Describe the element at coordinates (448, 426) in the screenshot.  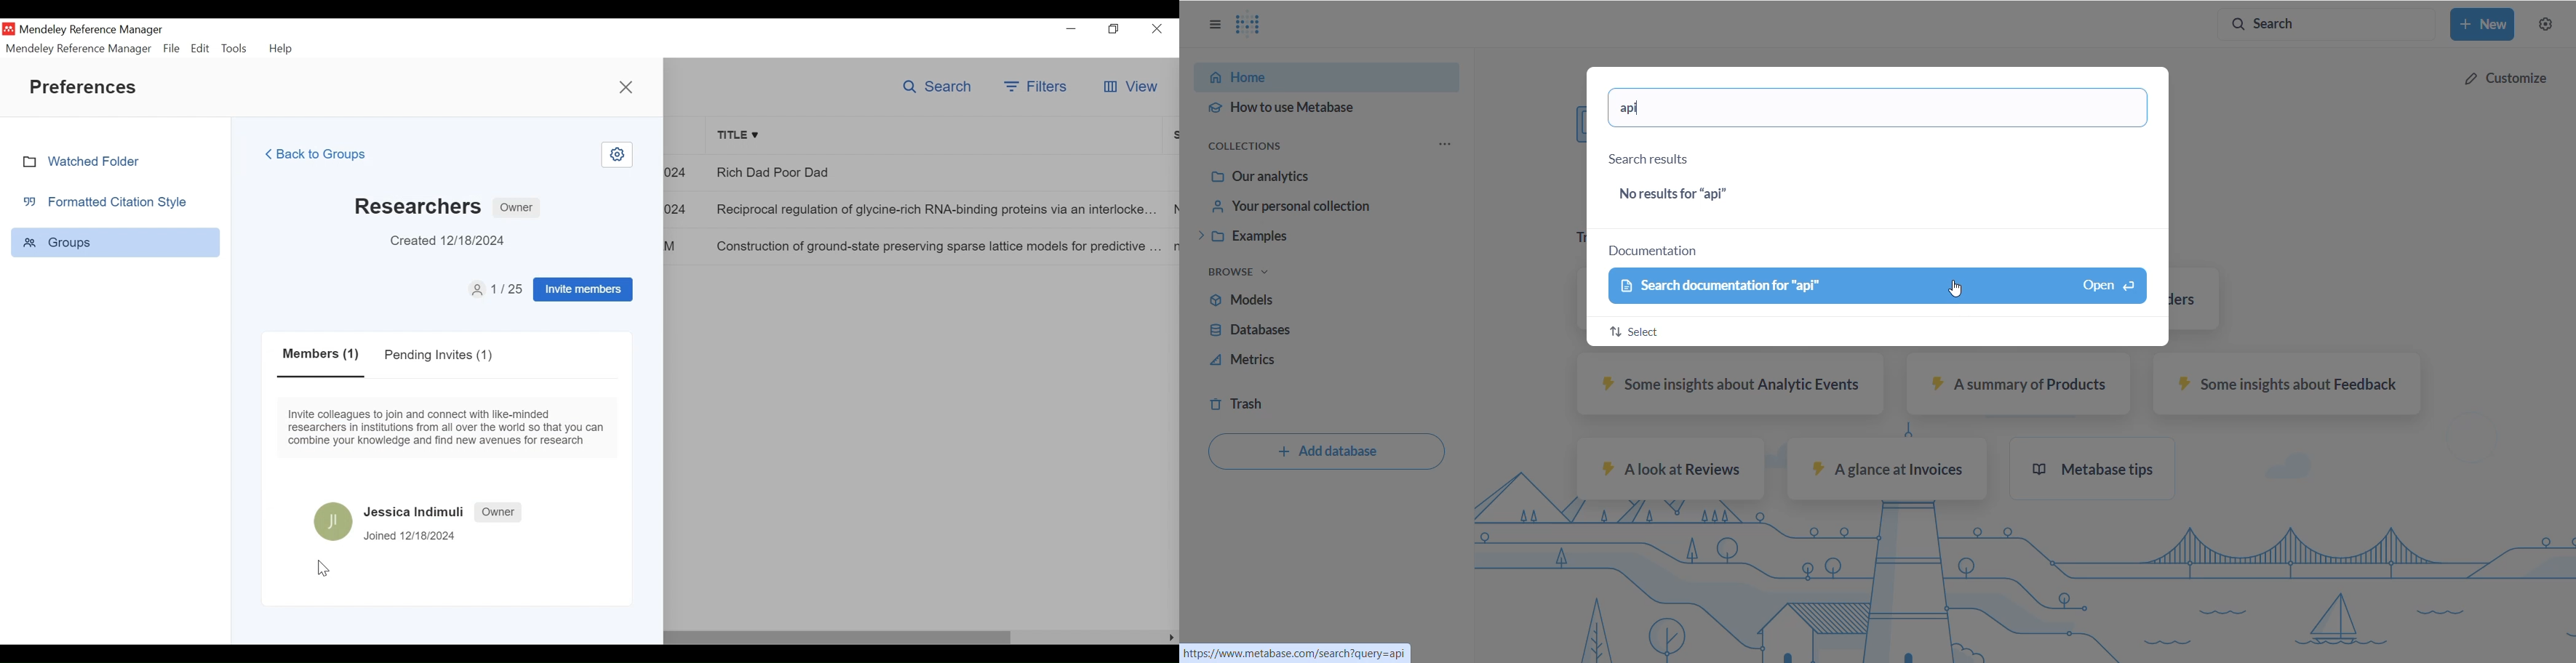
I see `Invite colleagues to join and connect with like-minded researchers in institutions from all over the world so that you can combine your knowledge and find new avenues for research` at that location.